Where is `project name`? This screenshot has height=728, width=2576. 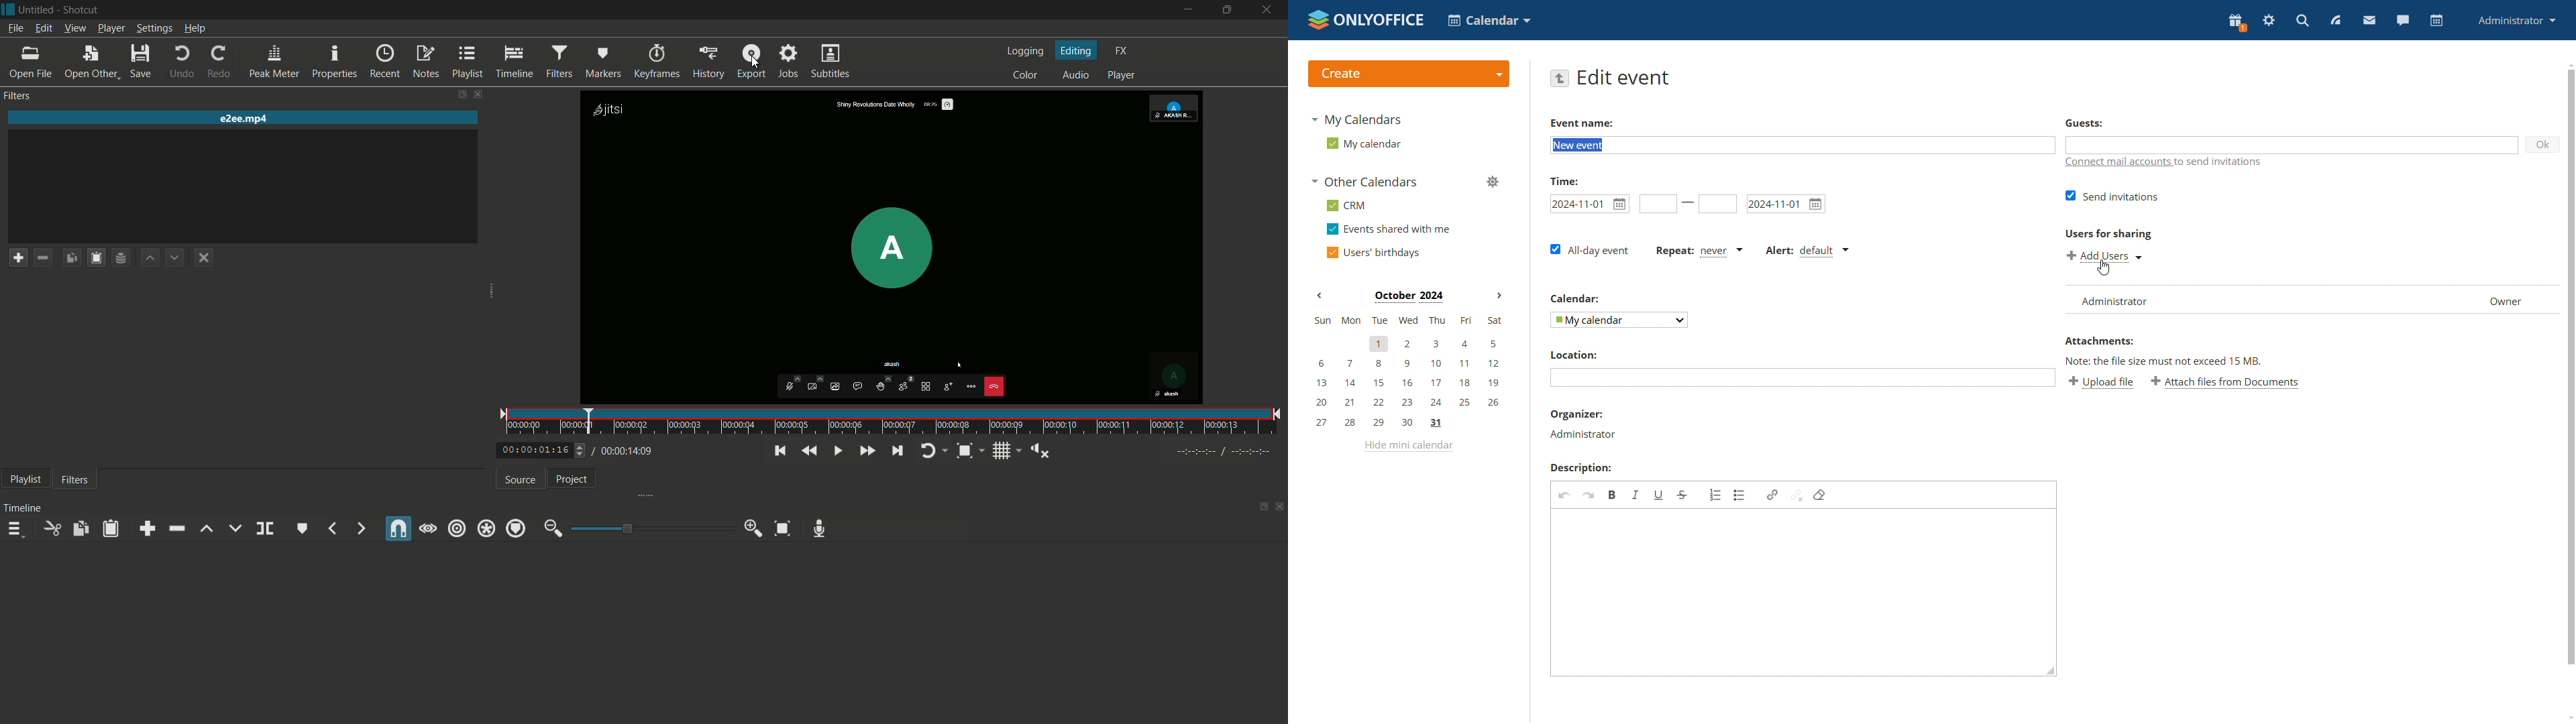 project name is located at coordinates (37, 9).